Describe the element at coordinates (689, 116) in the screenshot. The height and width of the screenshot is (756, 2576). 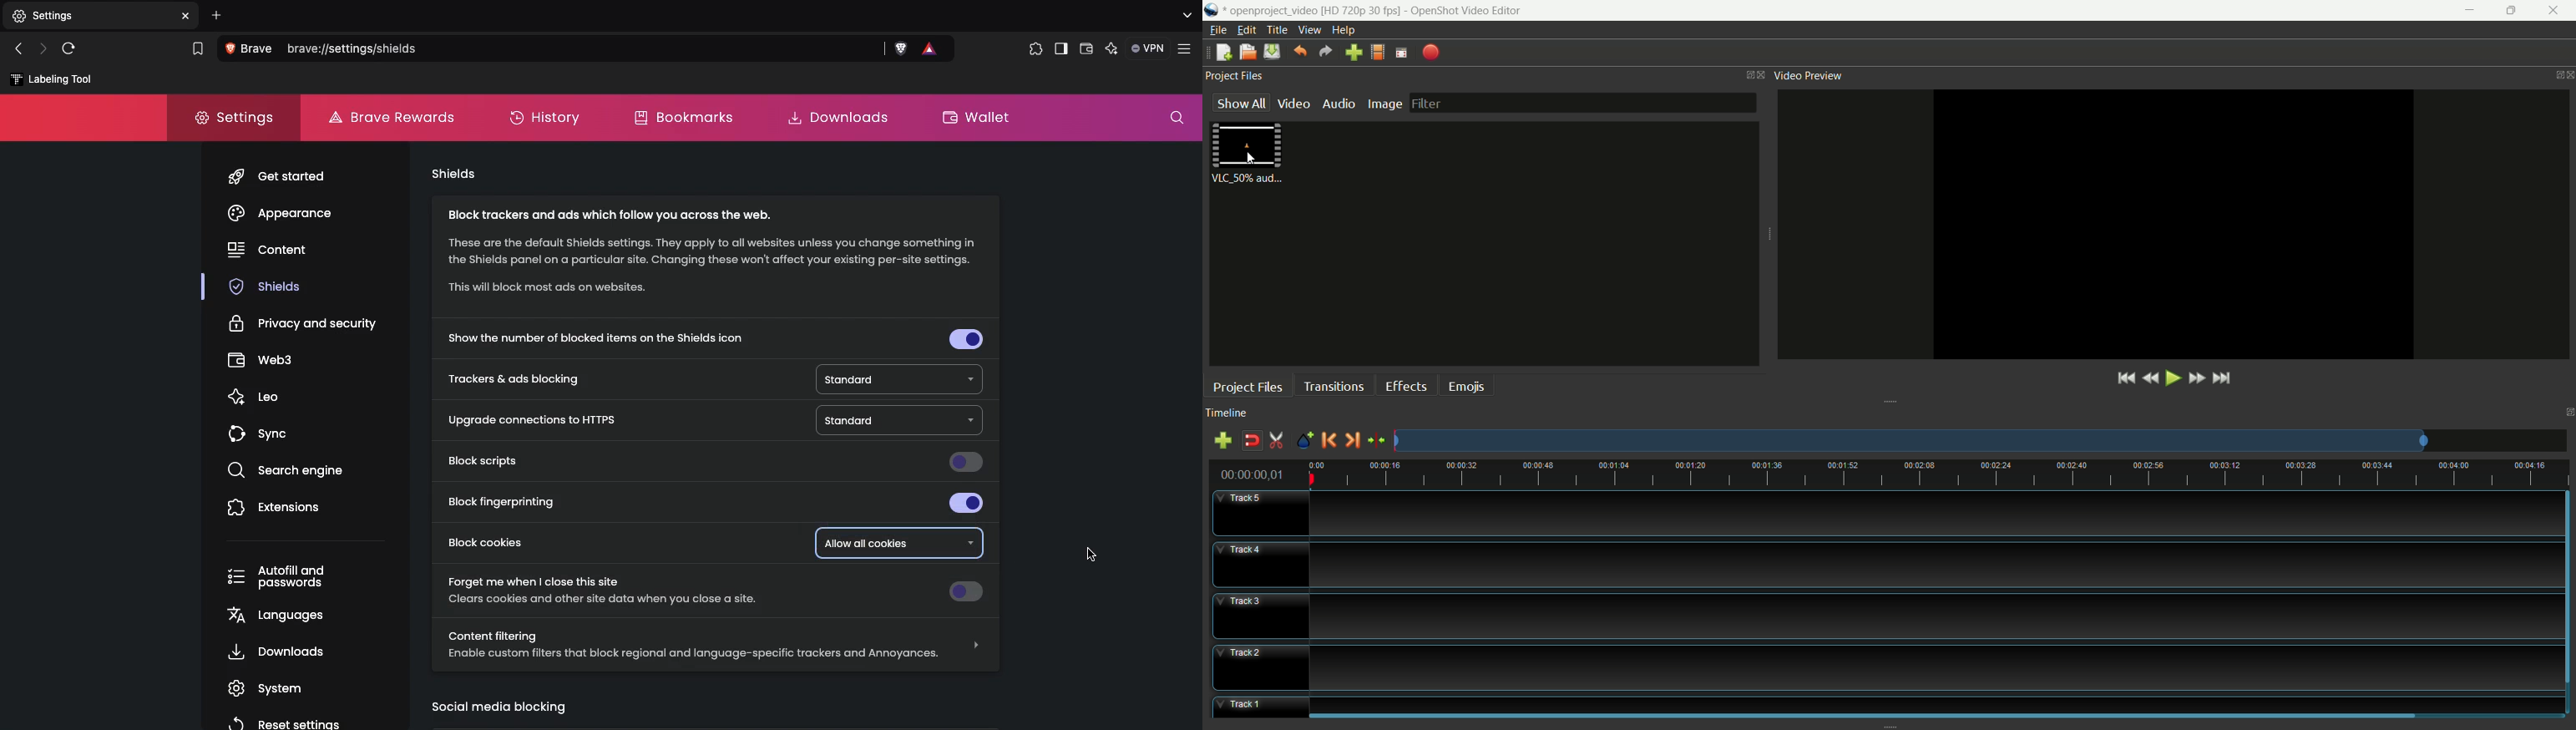
I see `Bookmarks` at that location.